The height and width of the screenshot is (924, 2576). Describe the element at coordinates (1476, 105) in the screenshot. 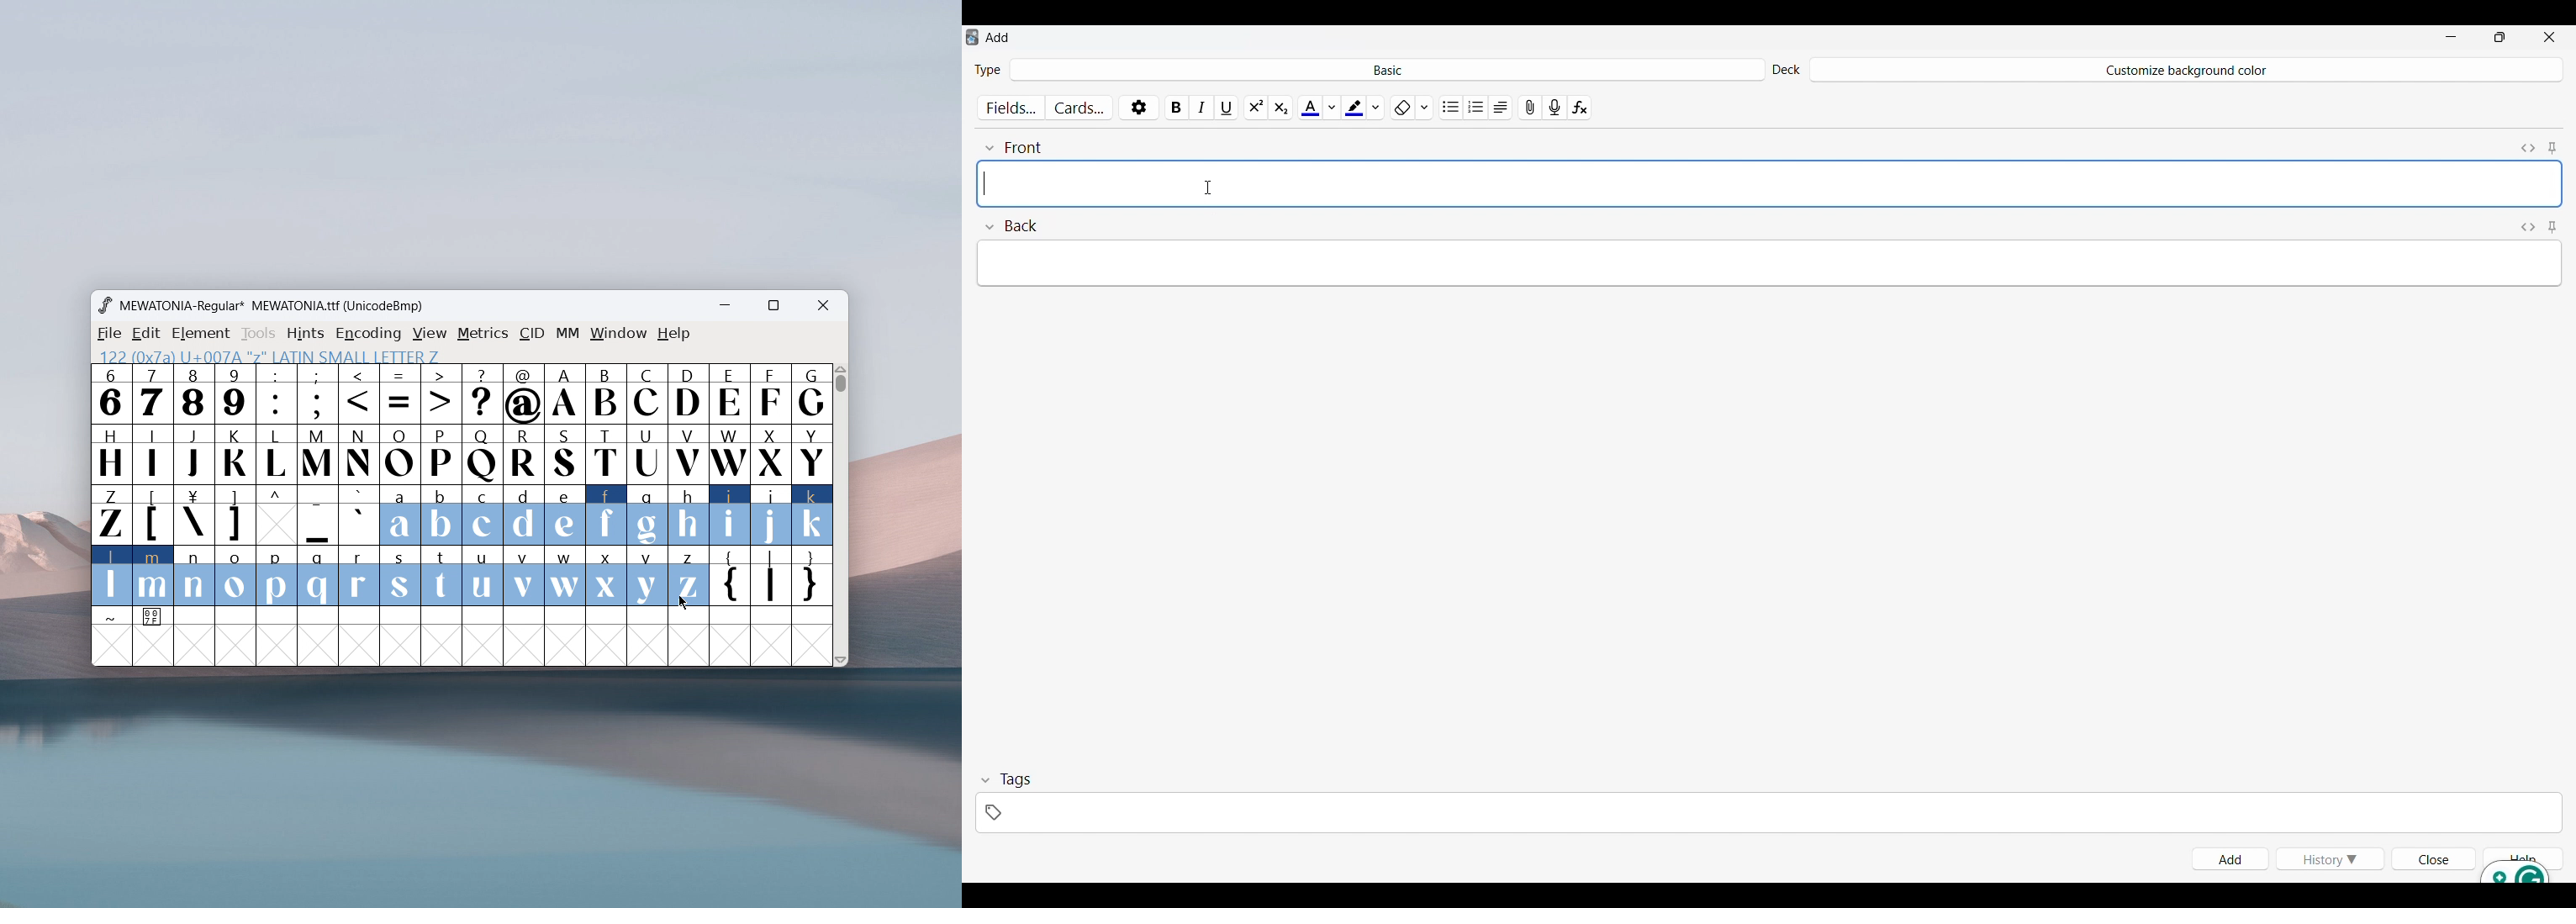

I see `Ordered list` at that location.